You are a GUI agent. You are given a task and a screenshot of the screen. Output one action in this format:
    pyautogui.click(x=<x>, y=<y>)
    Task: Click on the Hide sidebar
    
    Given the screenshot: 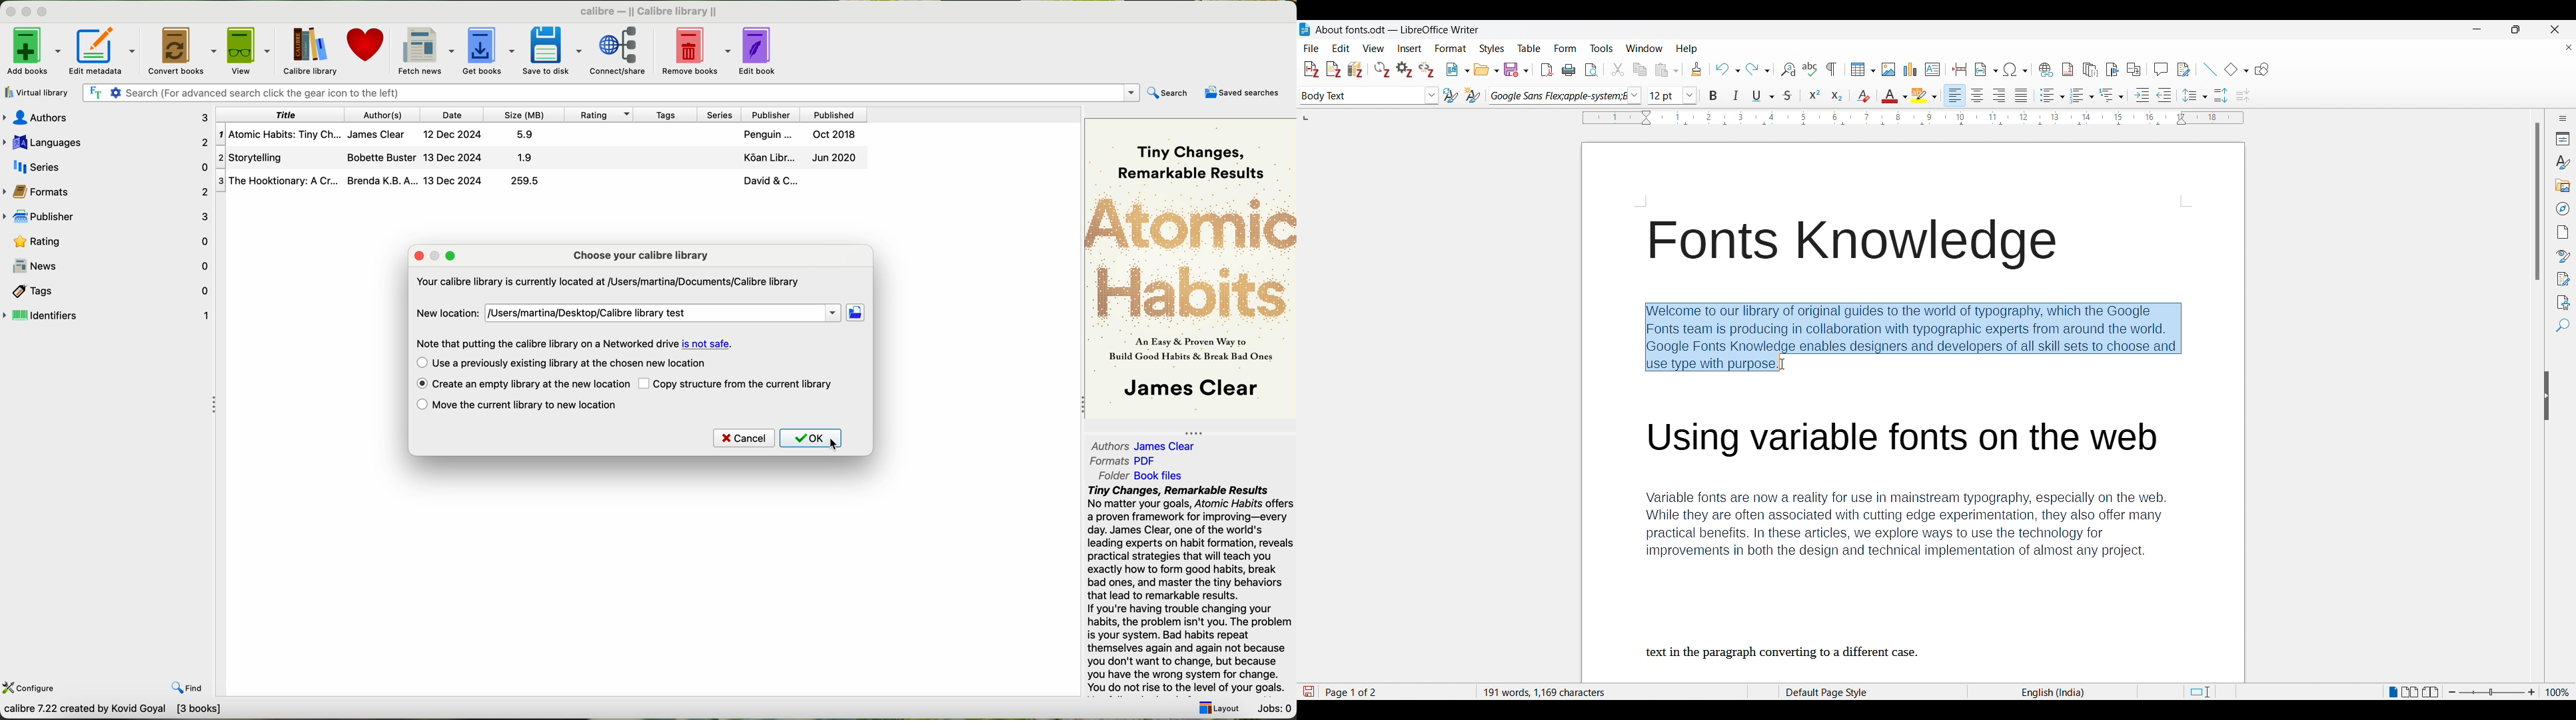 What is the action you would take?
    pyautogui.click(x=2547, y=395)
    